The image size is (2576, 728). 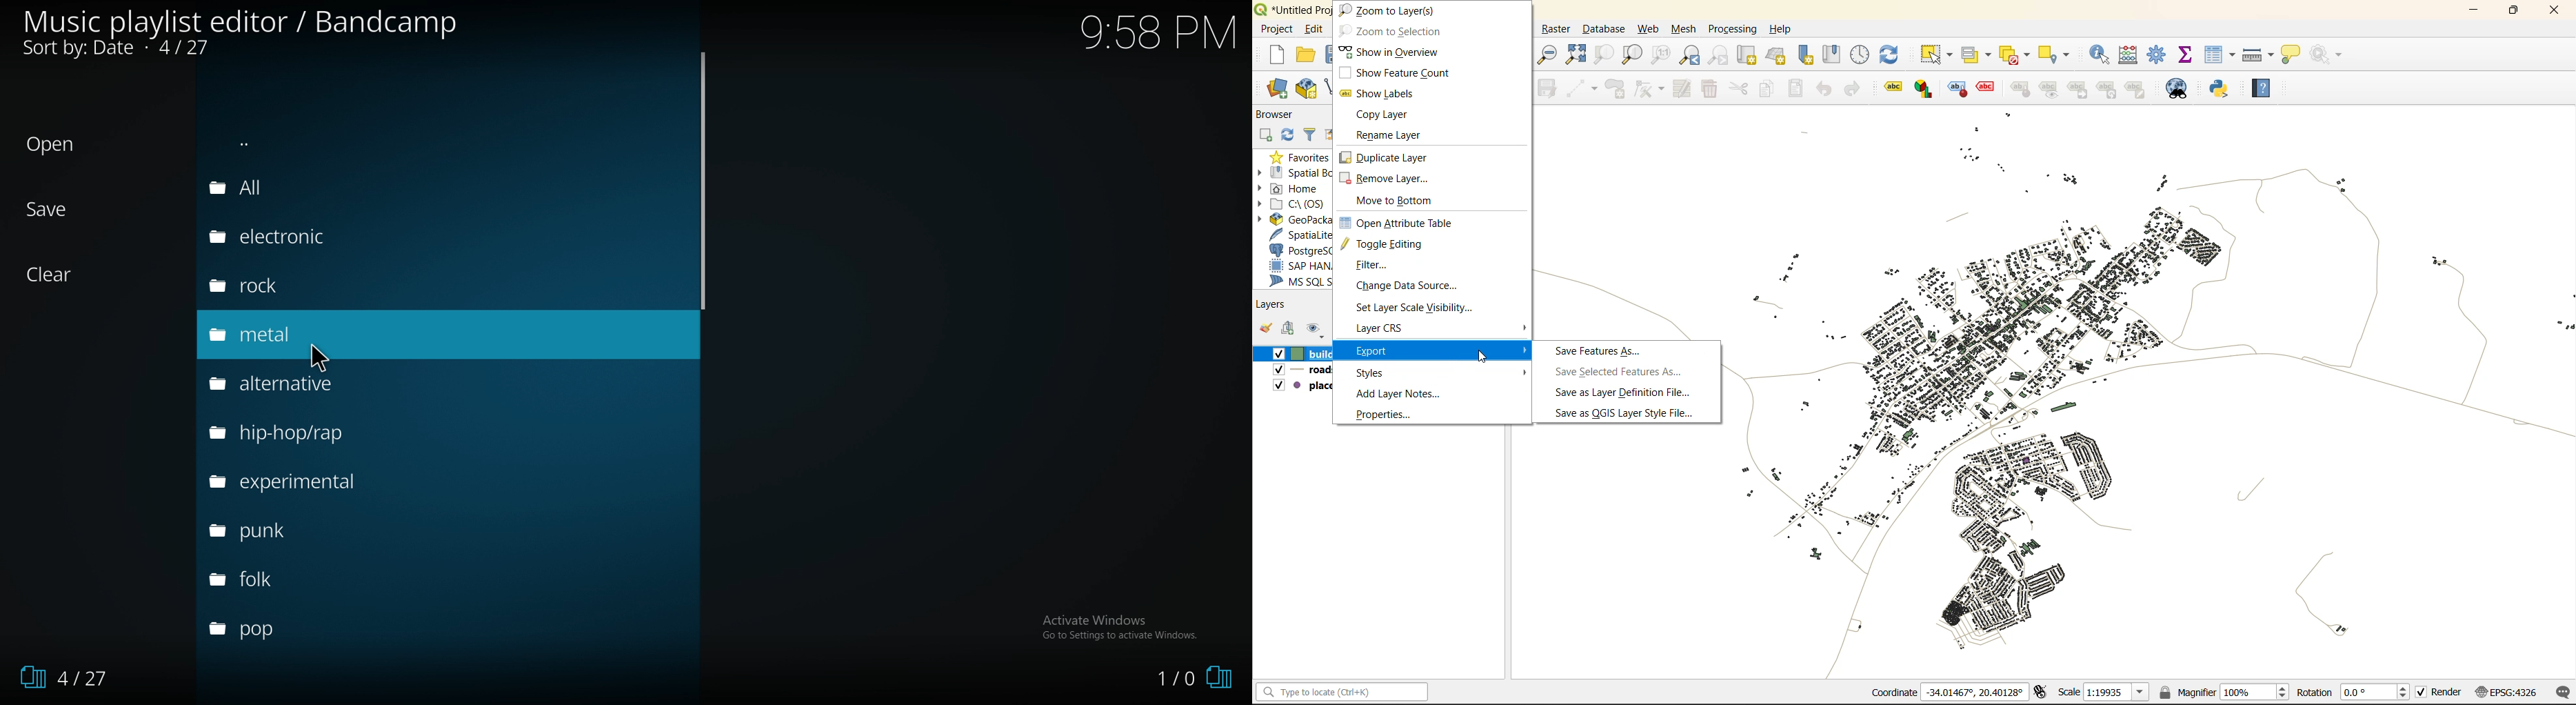 What do you see at coordinates (1684, 29) in the screenshot?
I see `mesh` at bounding box center [1684, 29].